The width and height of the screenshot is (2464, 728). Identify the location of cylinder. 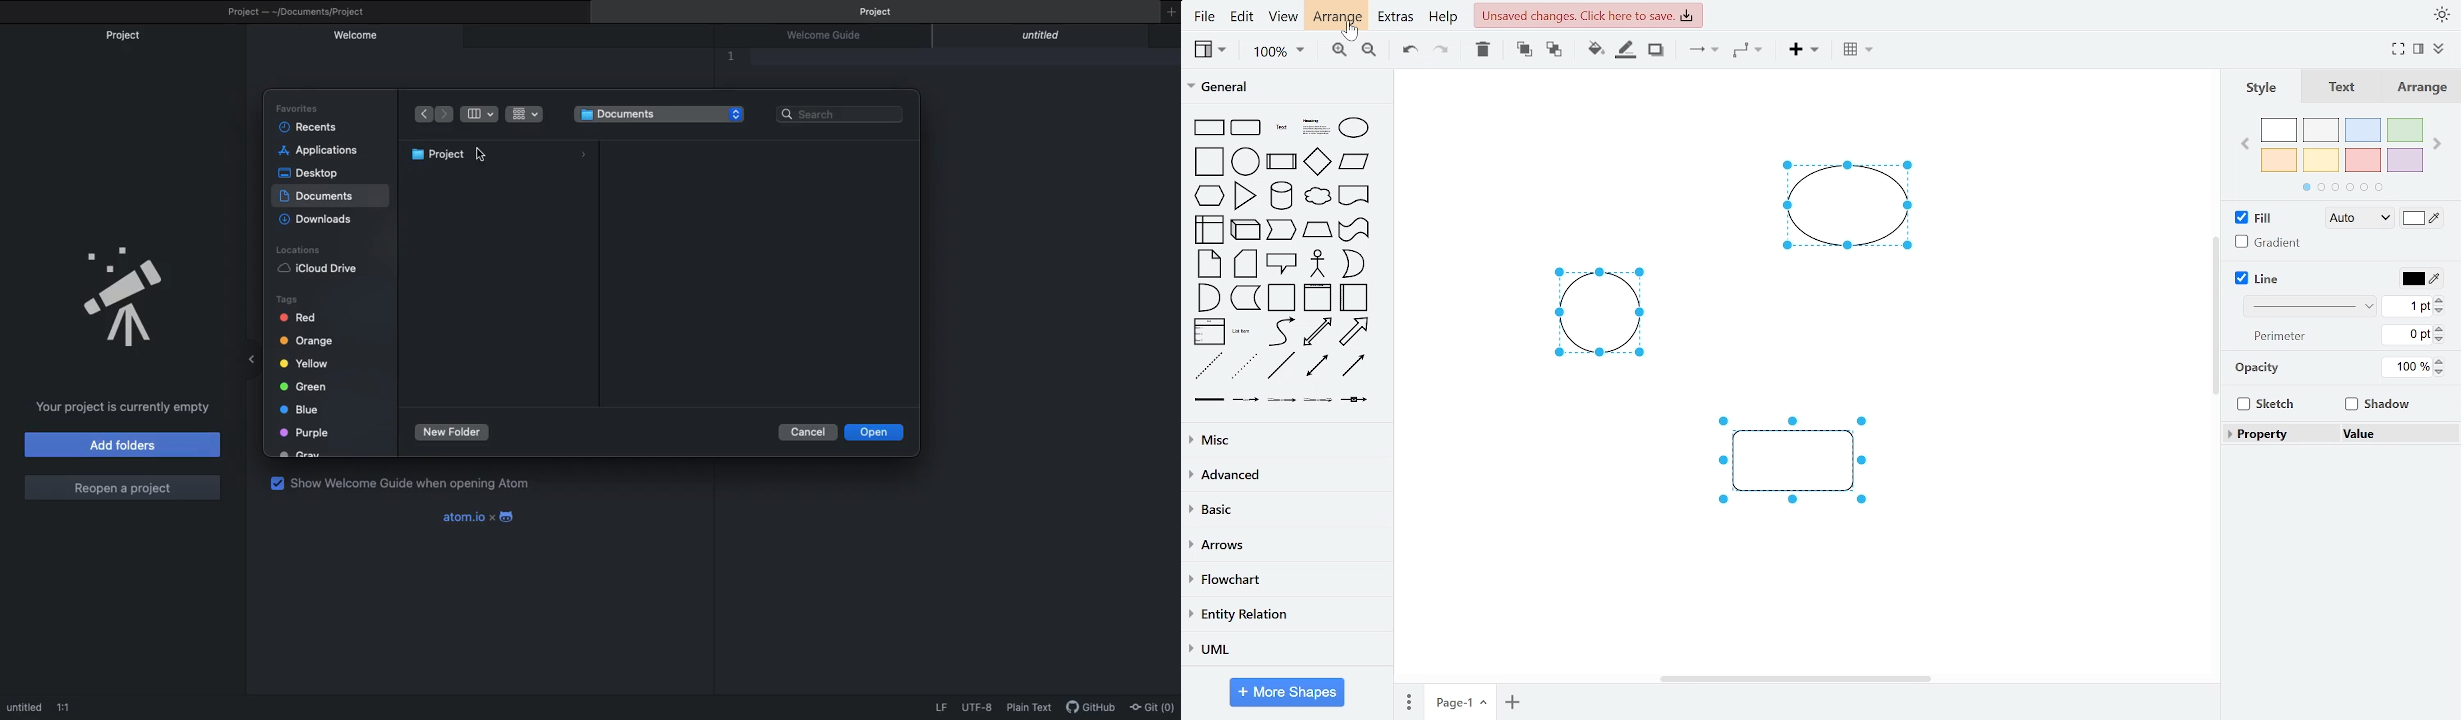
(1281, 196).